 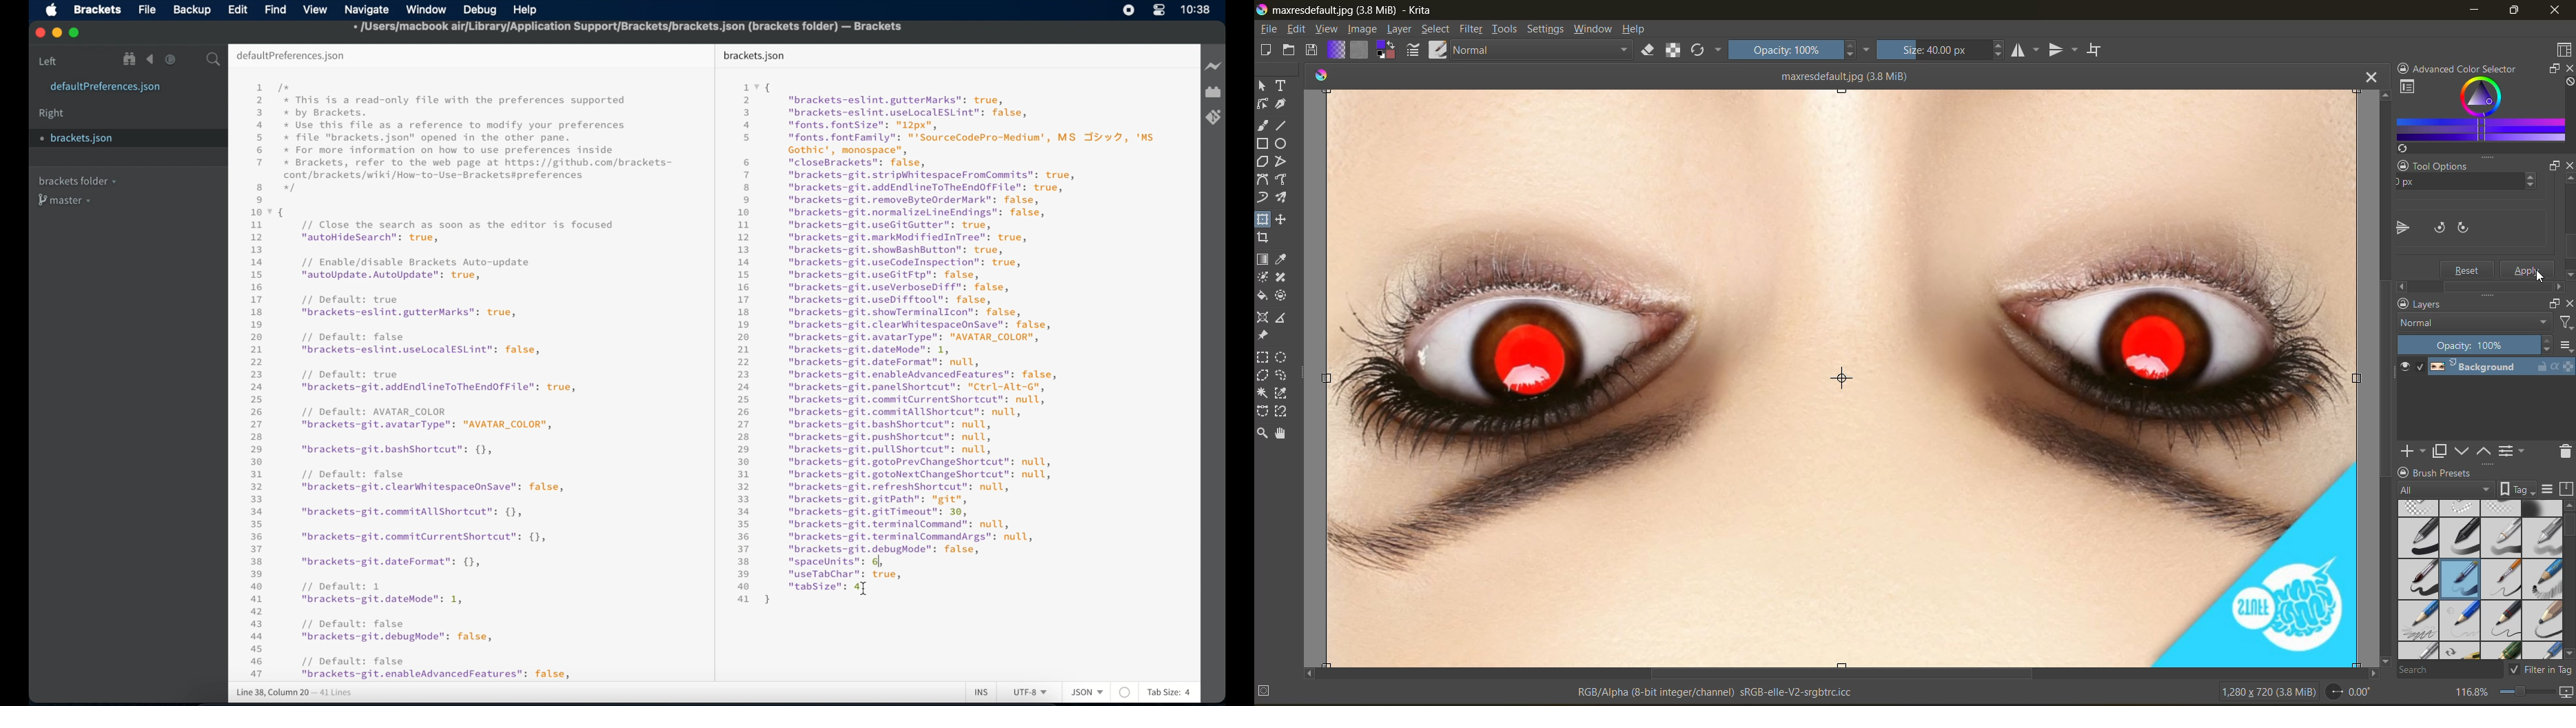 I want to click on horizontal mirror tool, so click(x=2028, y=51).